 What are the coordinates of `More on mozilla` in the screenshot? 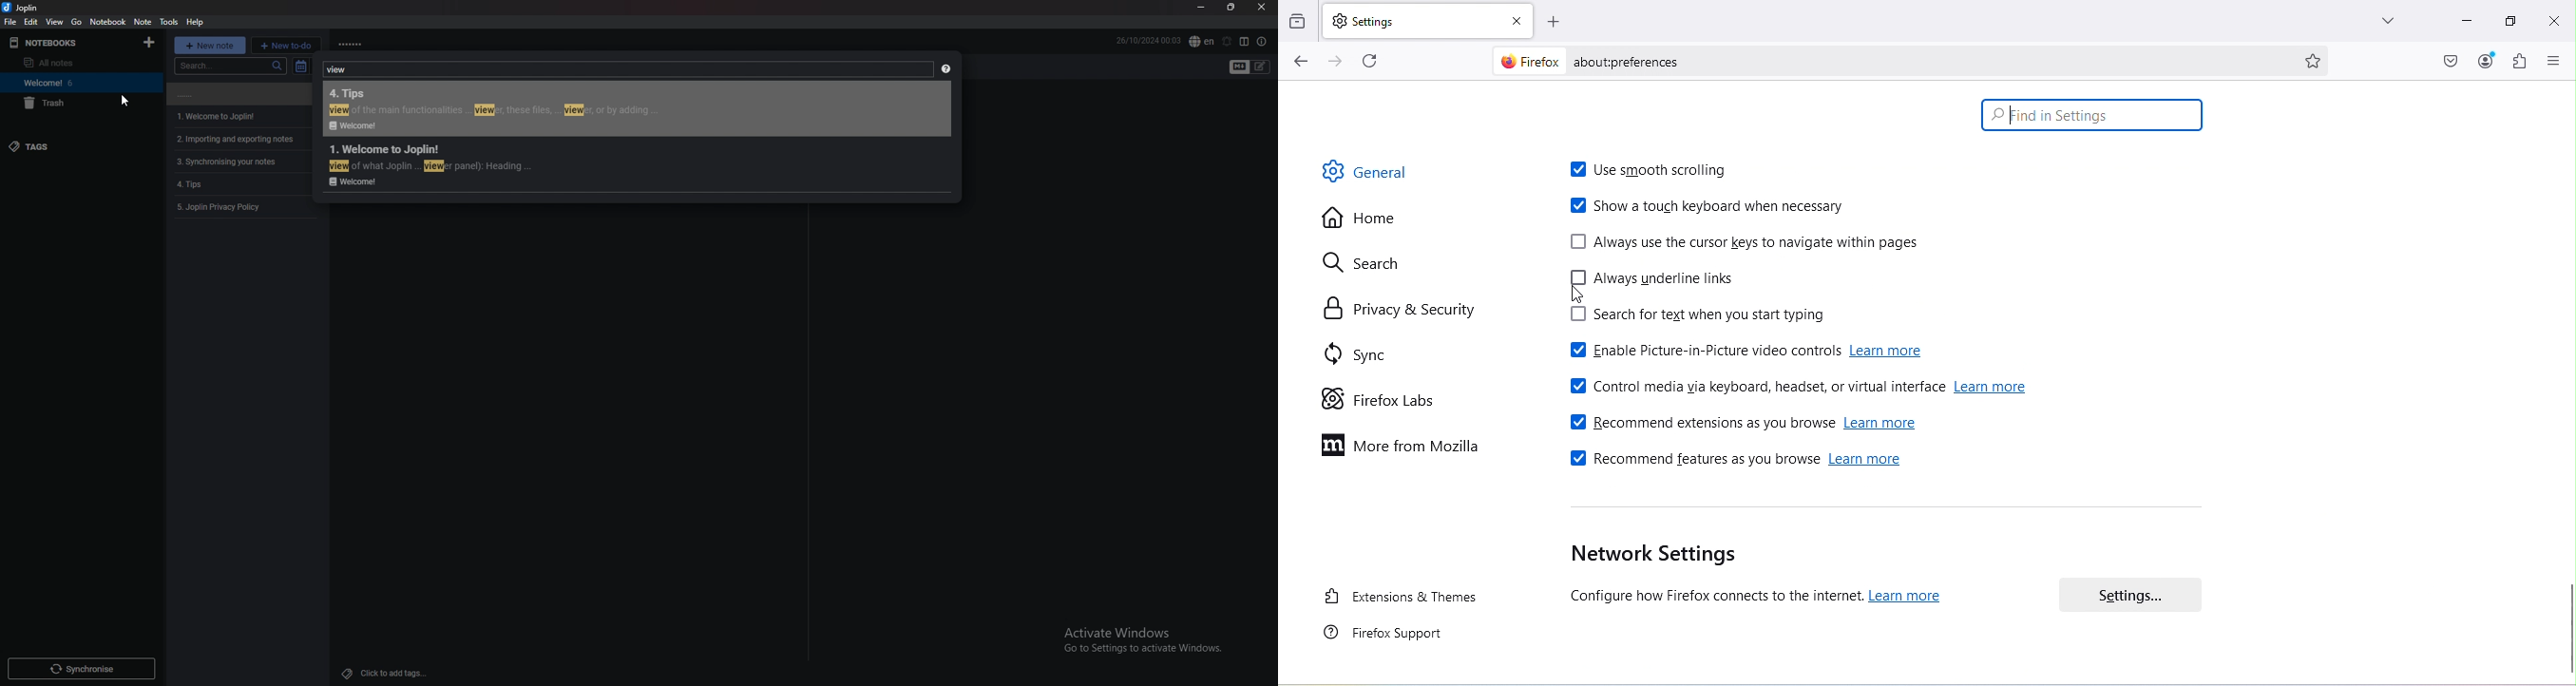 It's located at (1393, 447).